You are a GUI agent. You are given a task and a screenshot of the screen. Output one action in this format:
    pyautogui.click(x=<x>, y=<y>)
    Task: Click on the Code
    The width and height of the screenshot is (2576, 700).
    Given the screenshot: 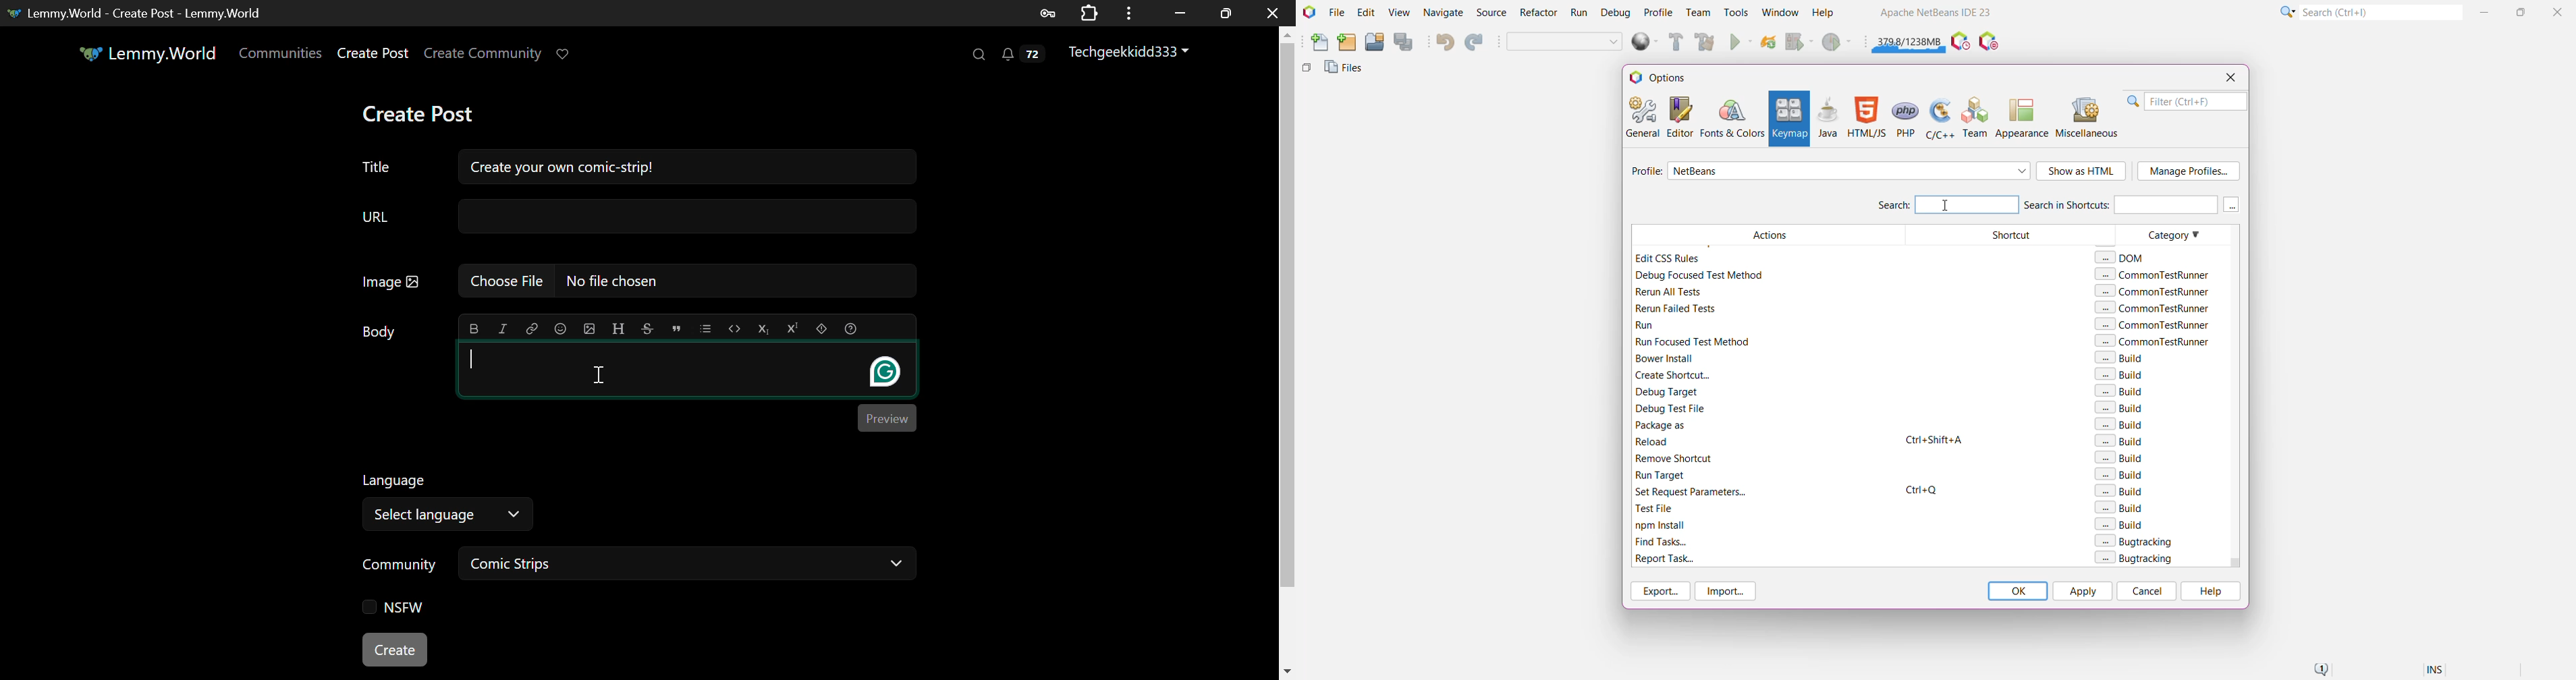 What is the action you would take?
    pyautogui.click(x=736, y=330)
    